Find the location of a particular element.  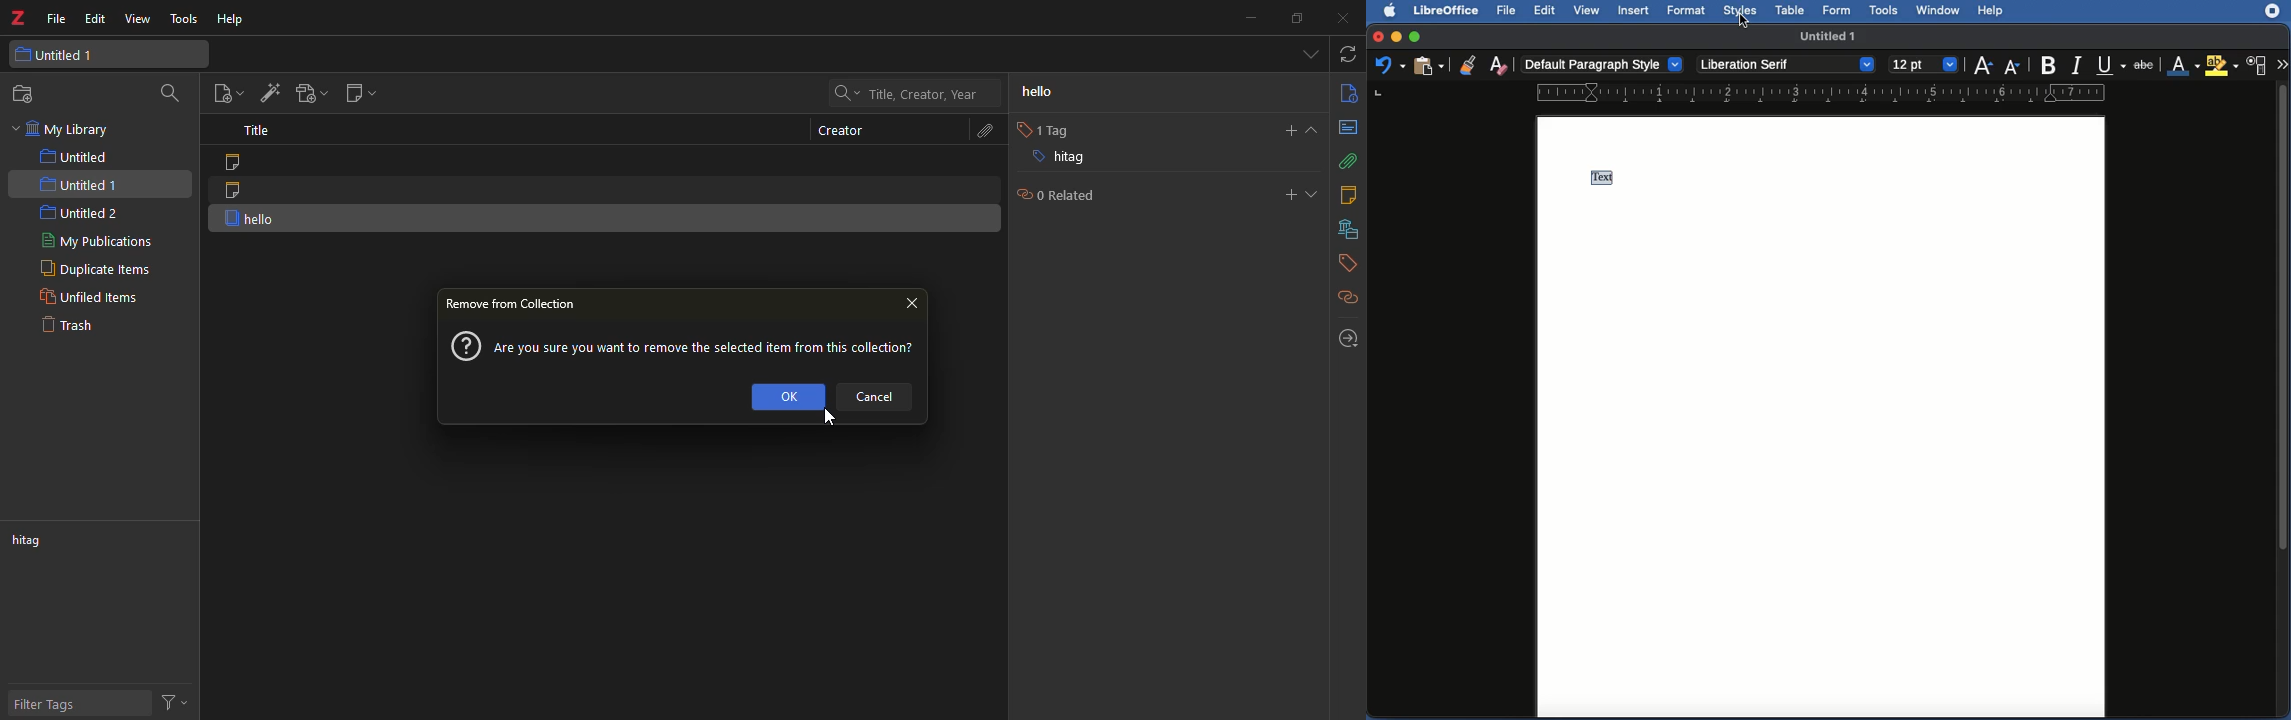

tabs is located at coordinates (1309, 53).